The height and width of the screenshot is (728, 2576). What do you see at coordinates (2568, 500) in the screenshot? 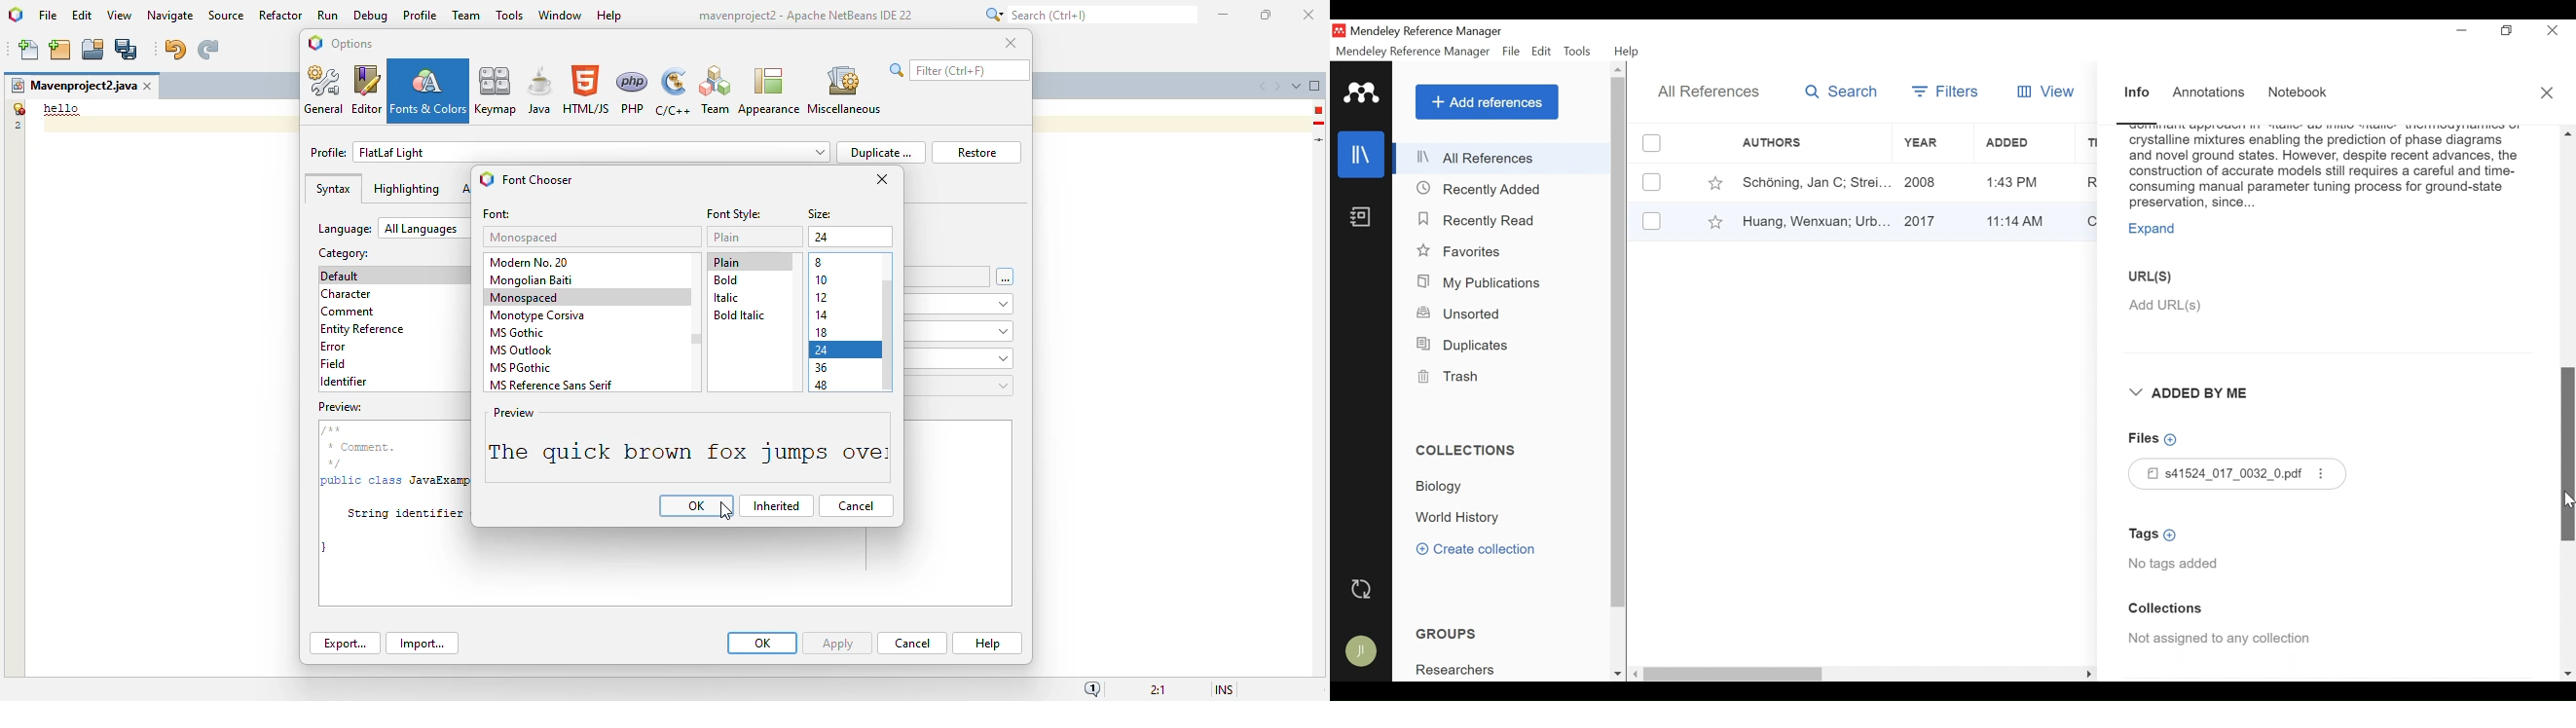
I see `Cursor` at bounding box center [2568, 500].